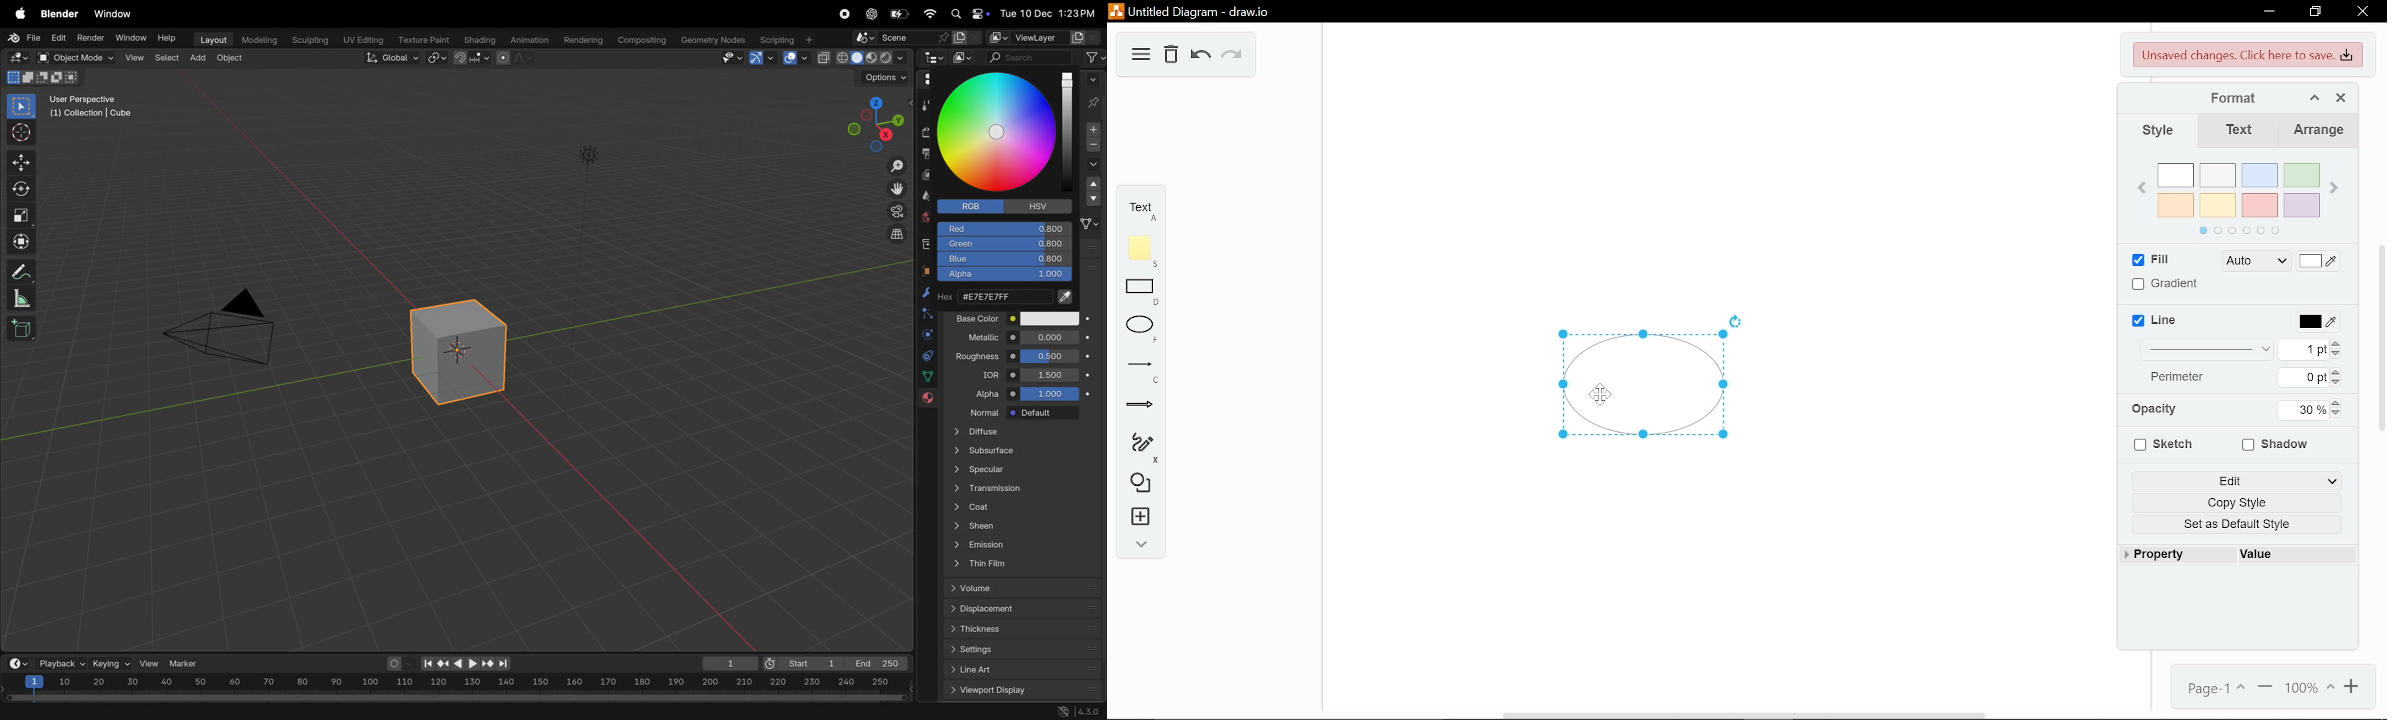 This screenshot has width=2408, height=728. I want to click on Fill Color, so click(2318, 261).